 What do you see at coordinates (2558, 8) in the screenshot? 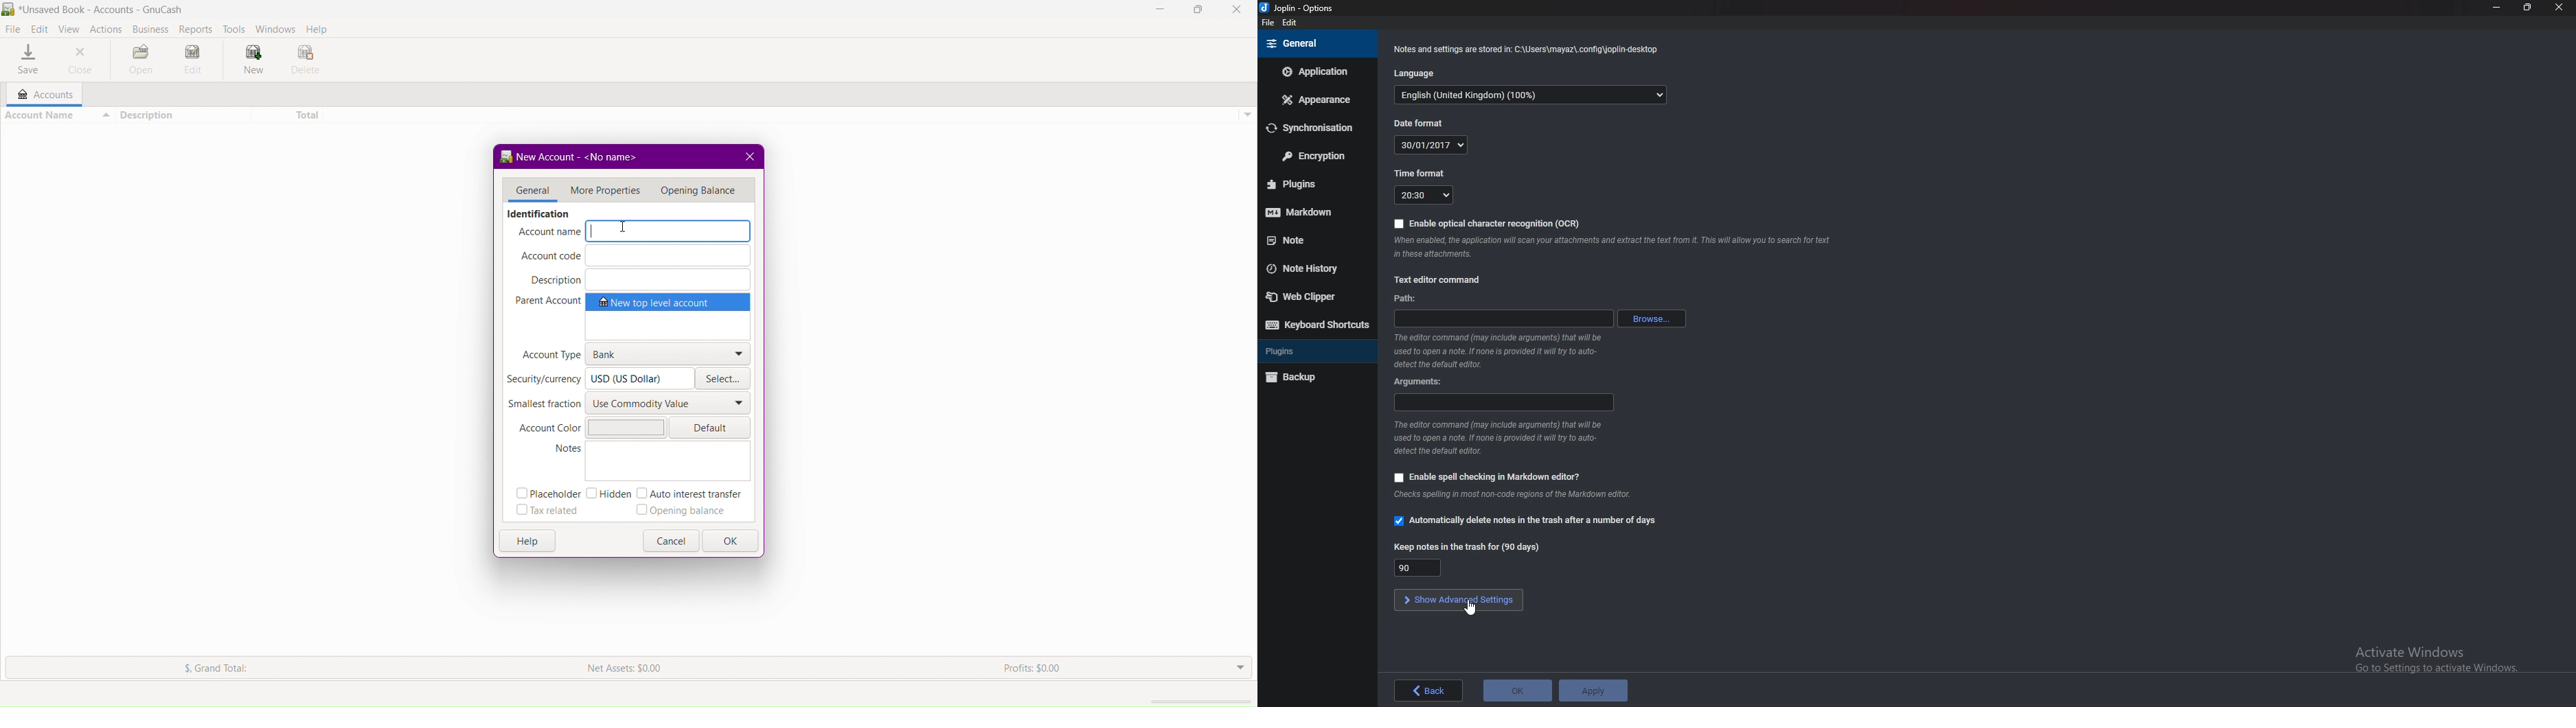
I see `close` at bounding box center [2558, 8].